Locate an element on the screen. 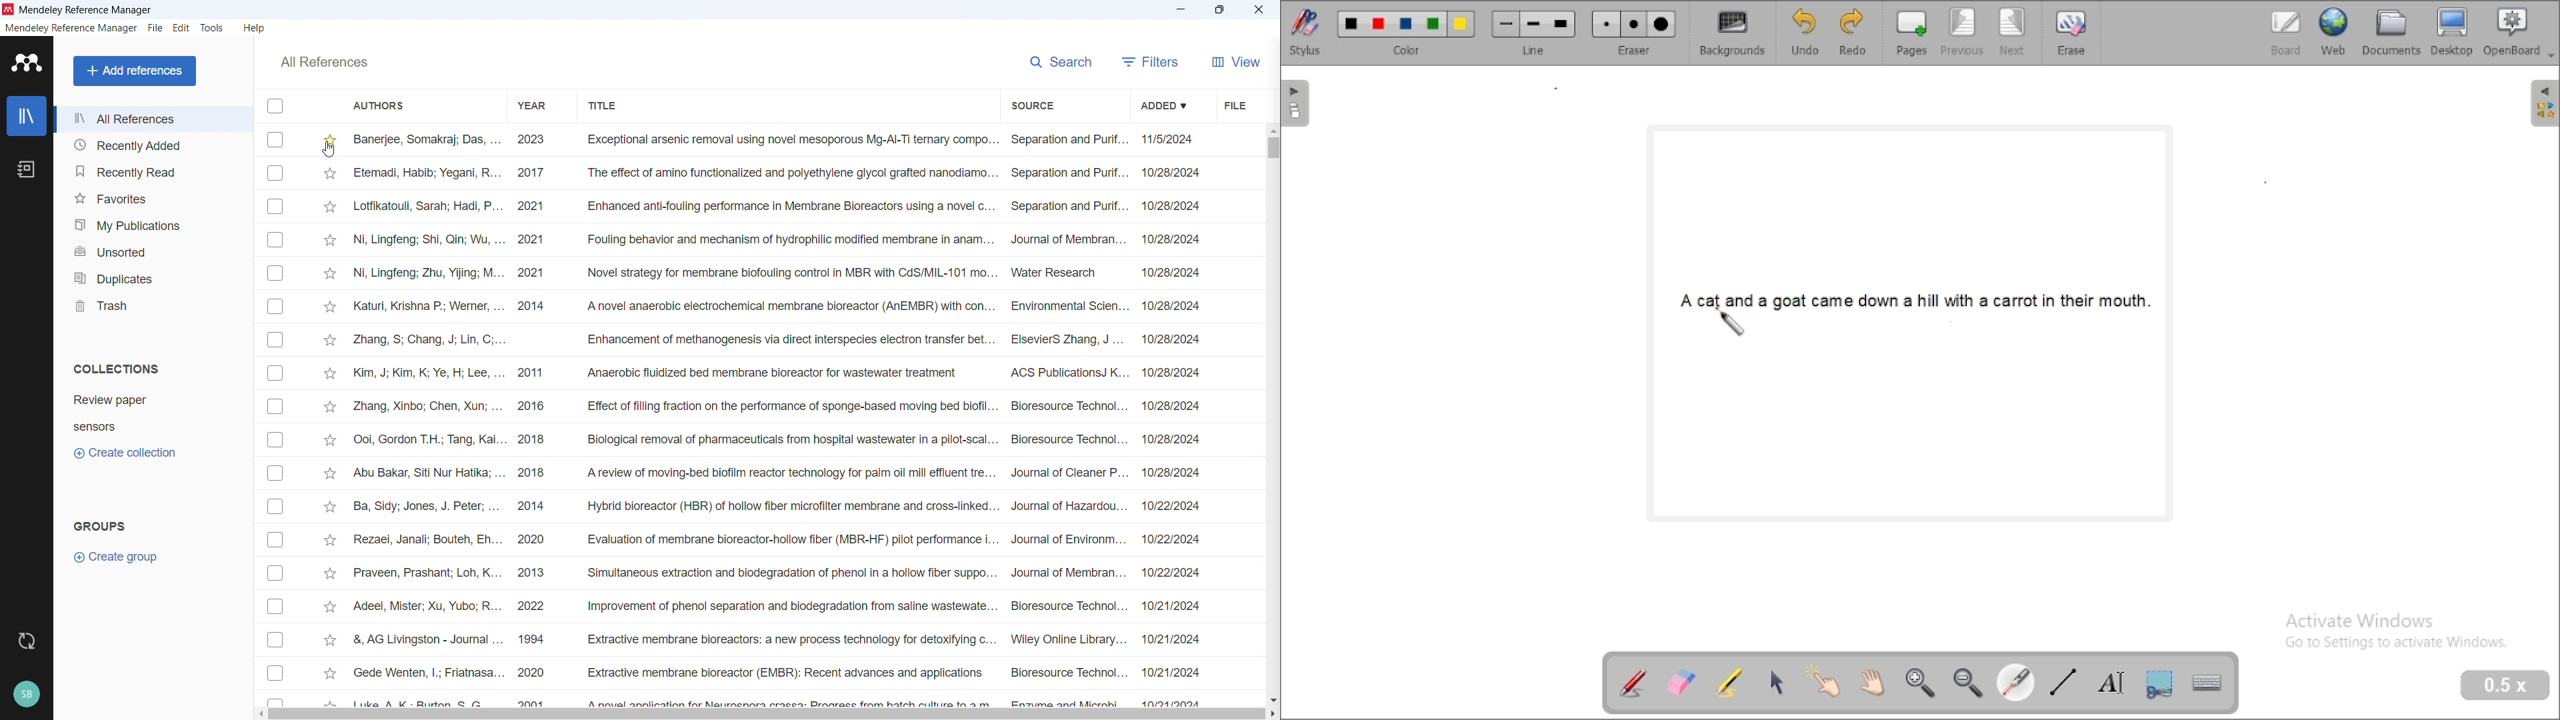  Duplicates  is located at coordinates (154, 275).